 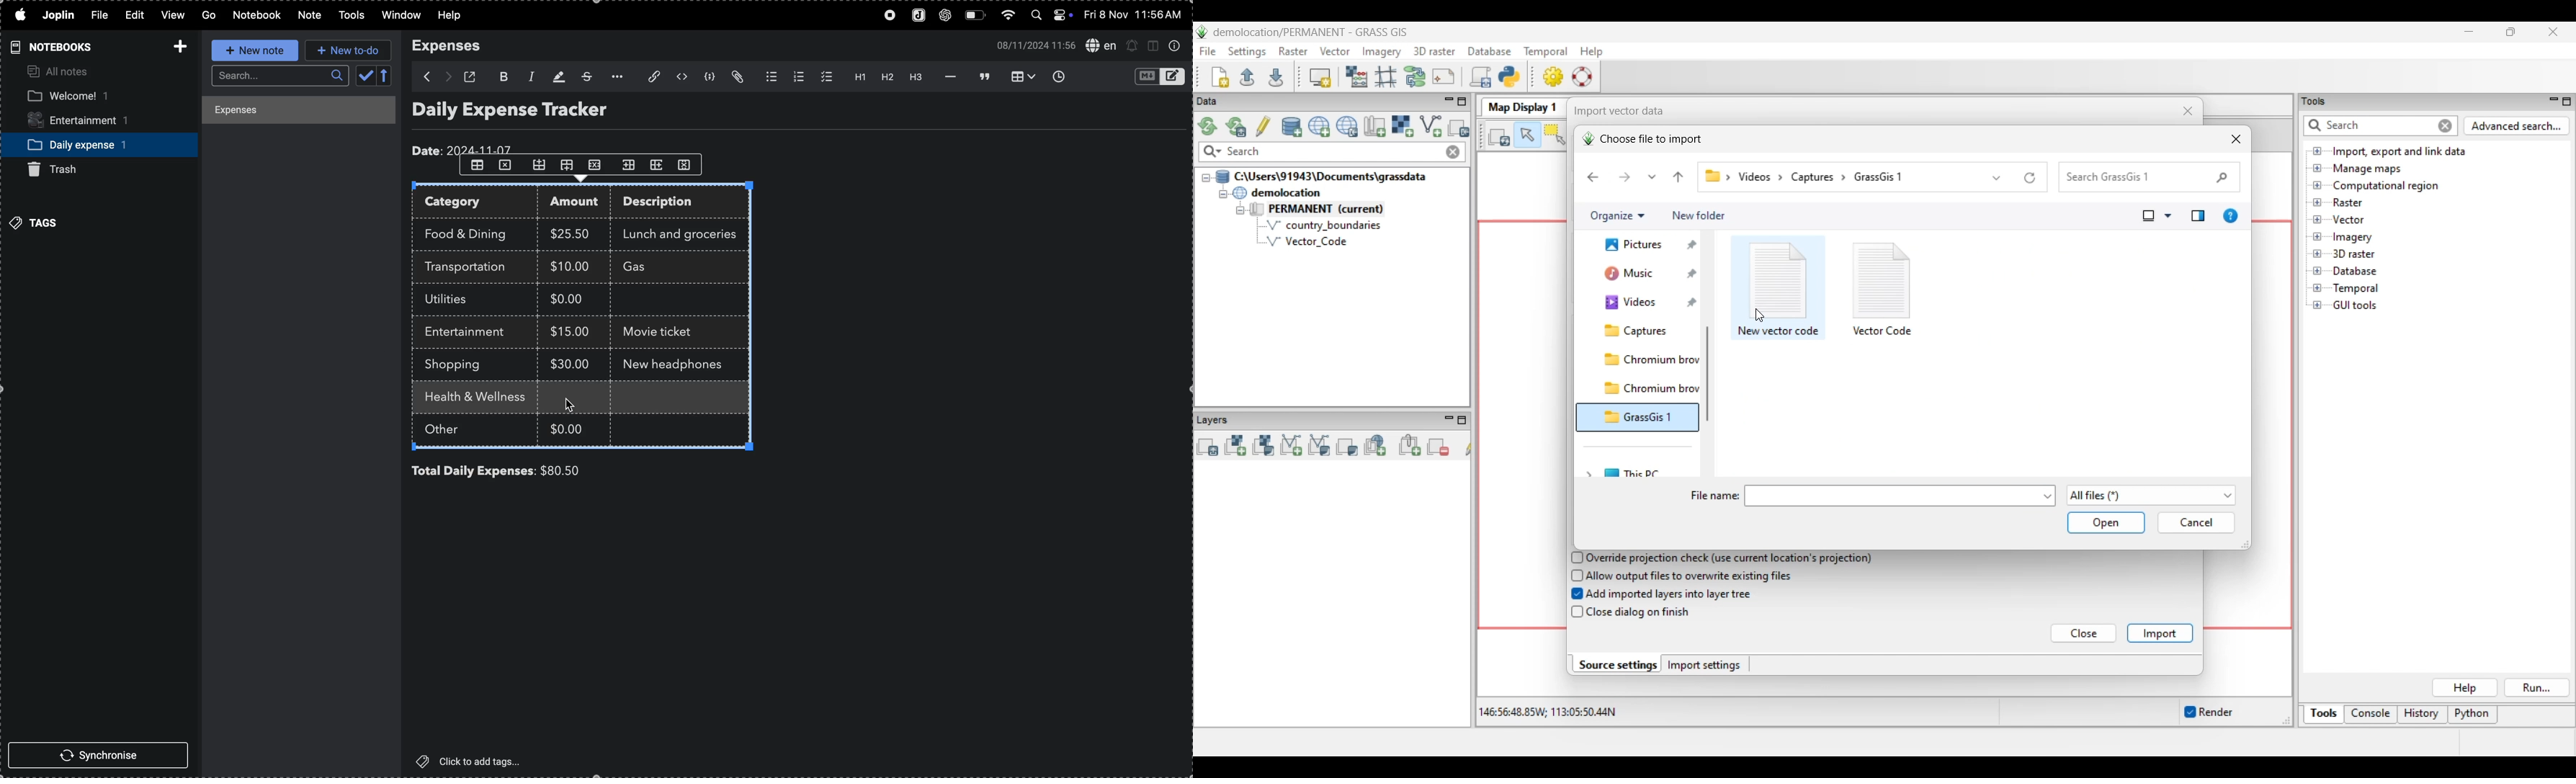 I want to click on entertainment, so click(x=470, y=332).